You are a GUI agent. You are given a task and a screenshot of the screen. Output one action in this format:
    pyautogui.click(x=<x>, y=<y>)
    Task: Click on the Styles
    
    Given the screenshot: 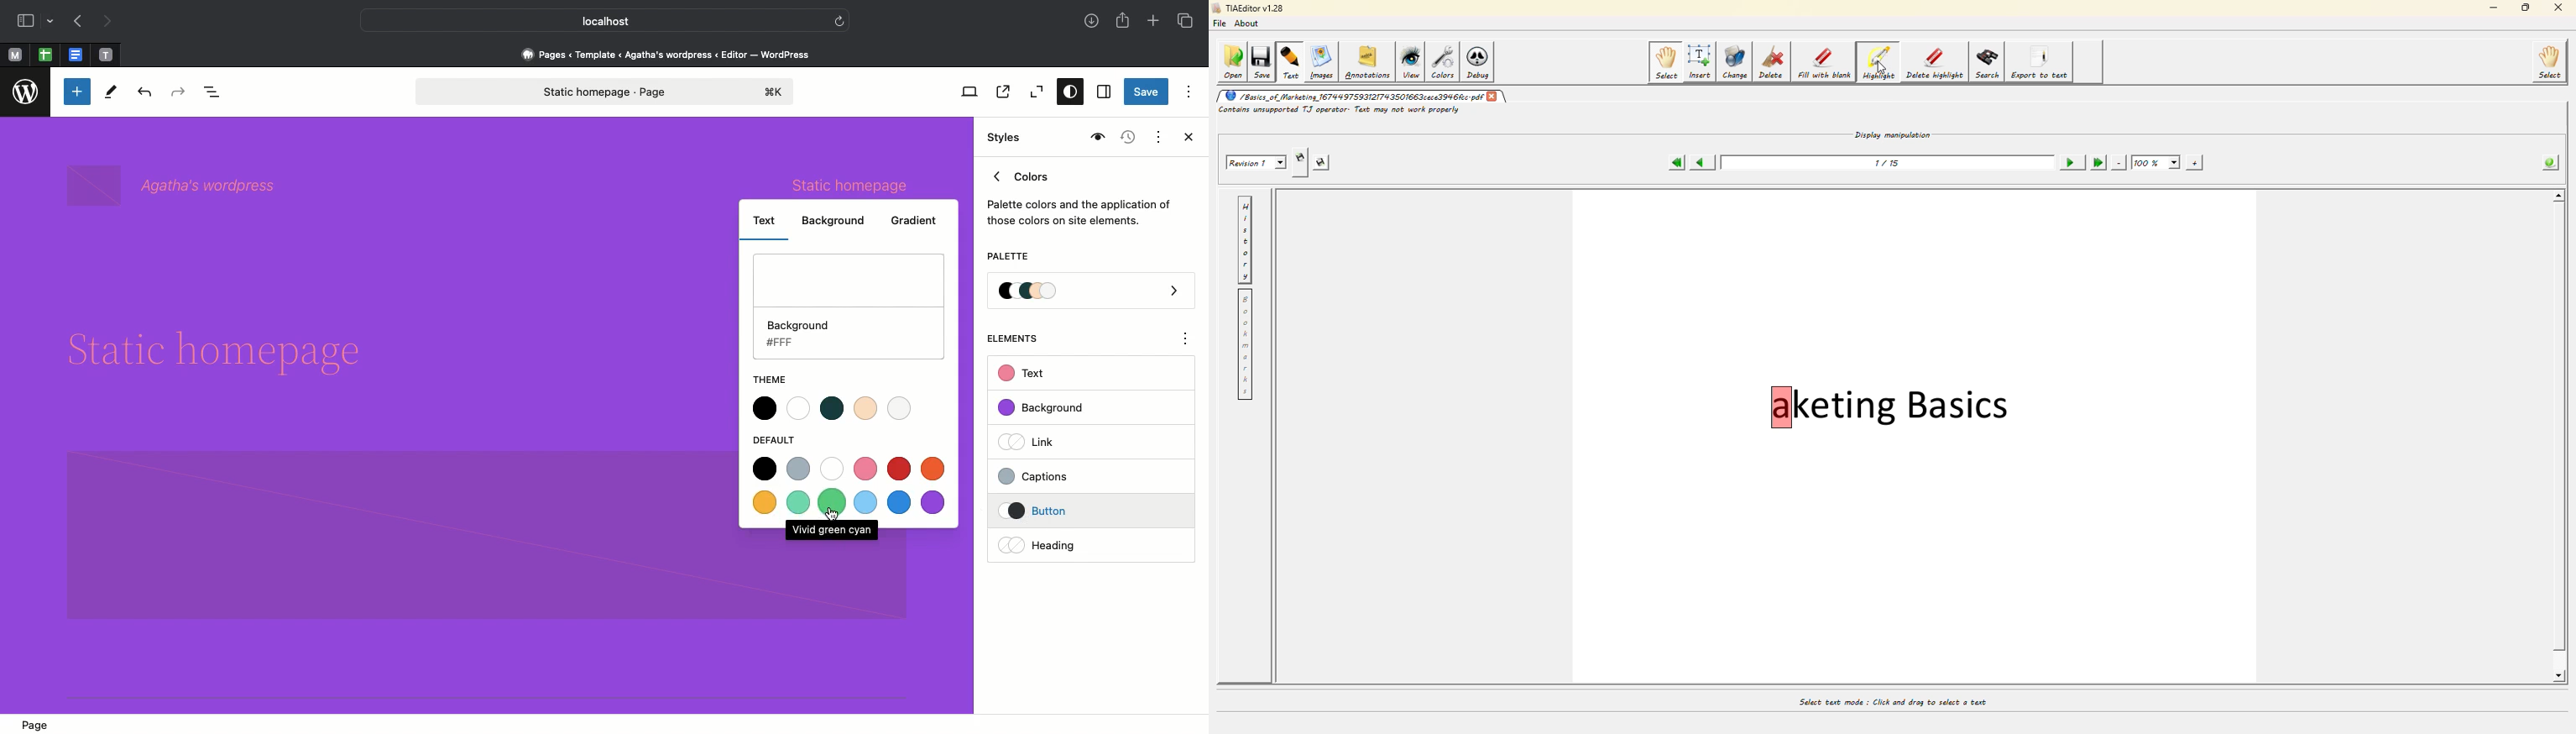 What is the action you would take?
    pyautogui.click(x=1066, y=93)
    